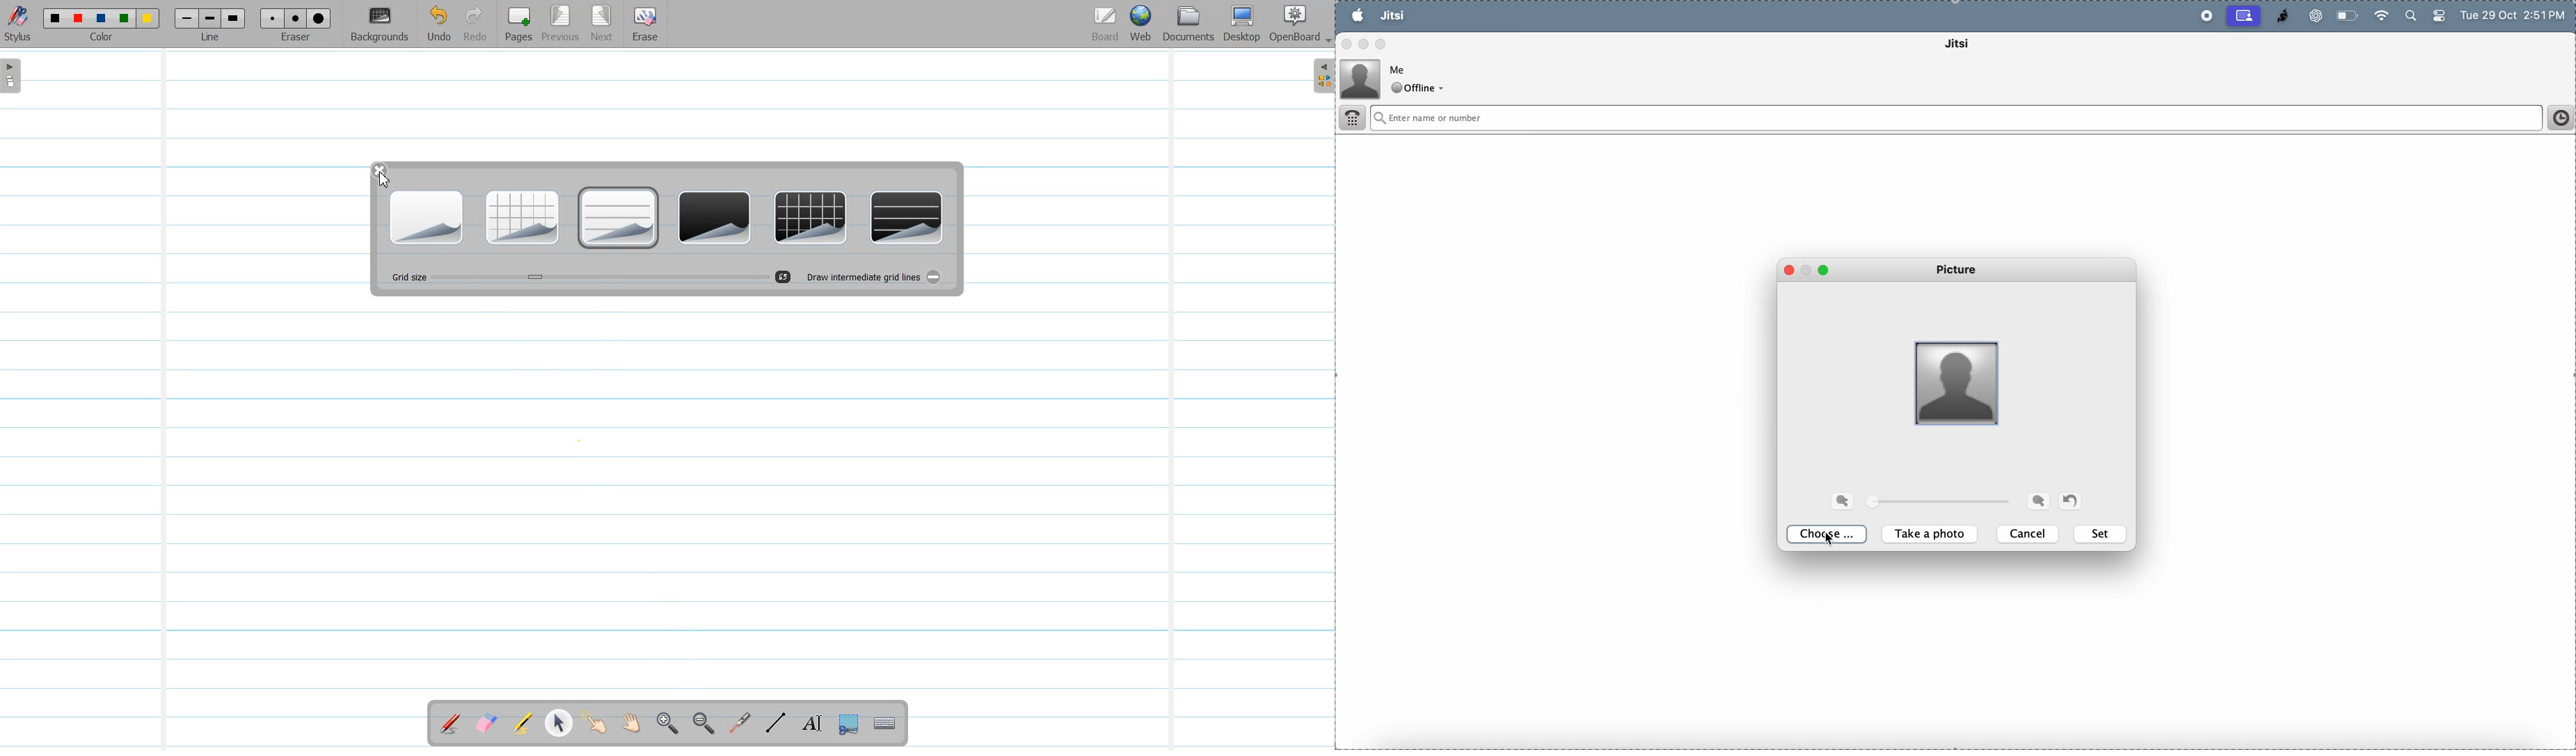  What do you see at coordinates (2349, 16) in the screenshot?
I see `battery` at bounding box center [2349, 16].